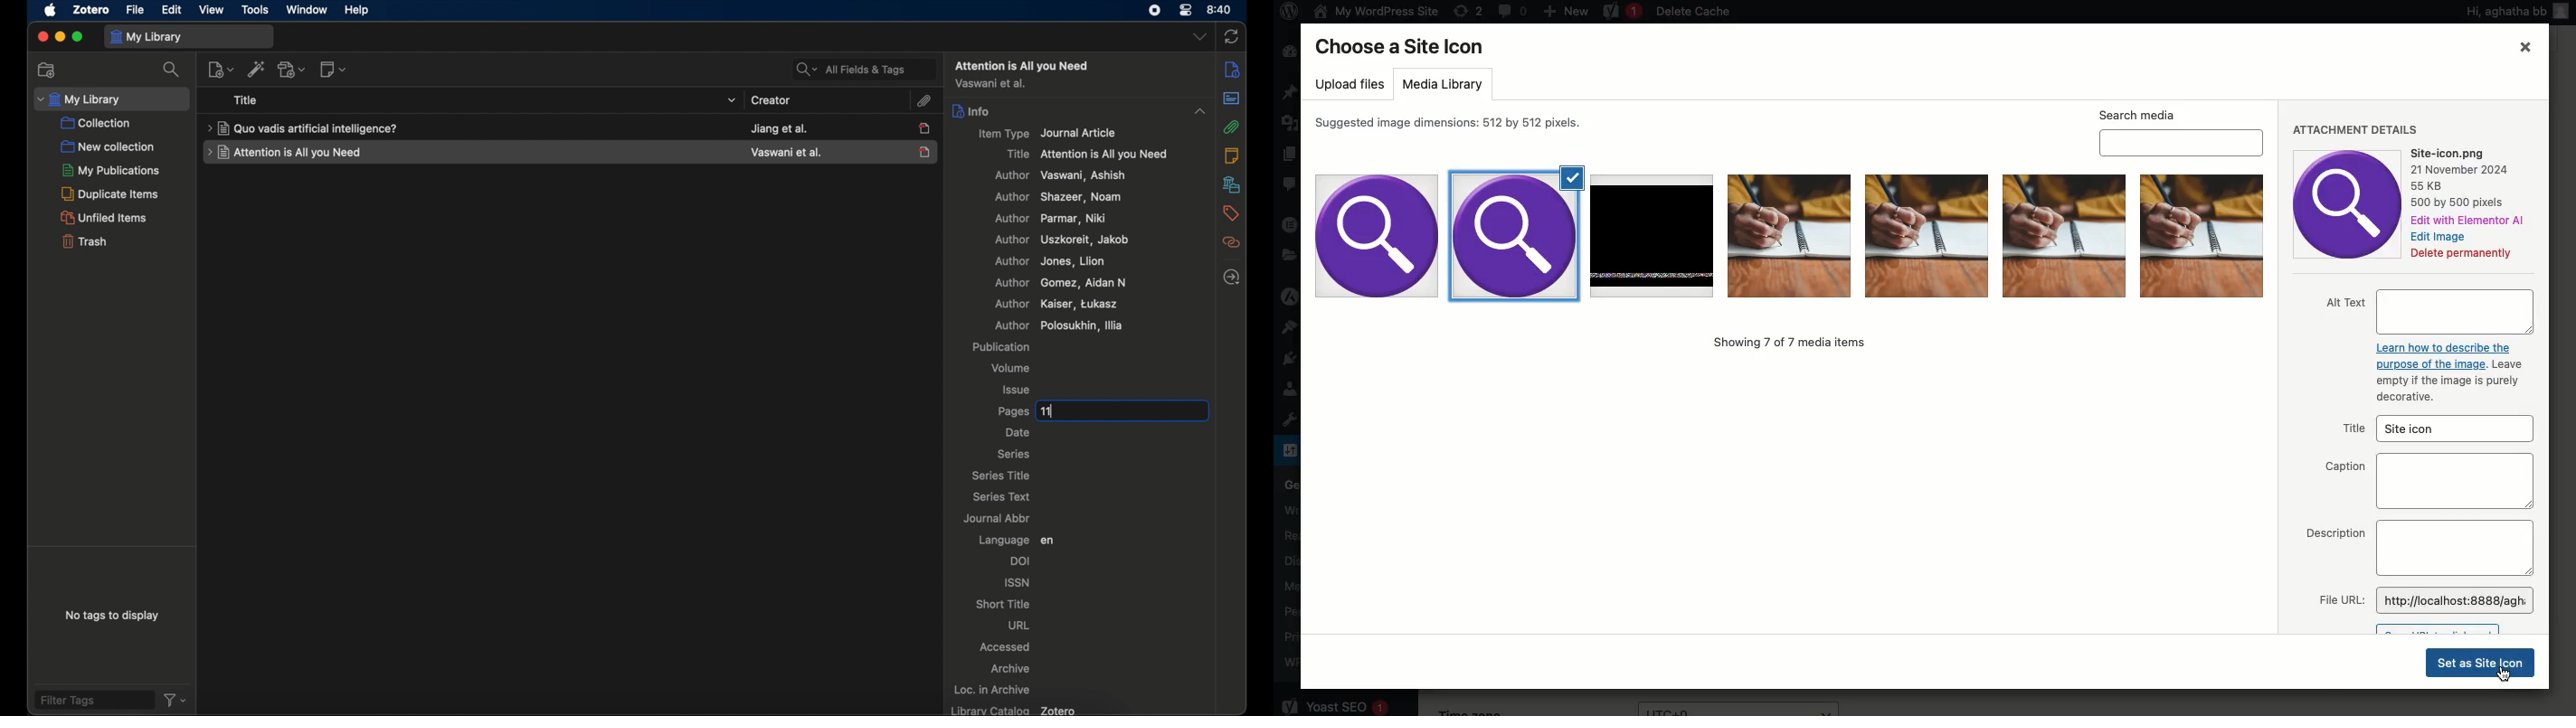 This screenshot has height=728, width=2576. Describe the element at coordinates (1620, 12) in the screenshot. I see `Yoast 1` at that location.